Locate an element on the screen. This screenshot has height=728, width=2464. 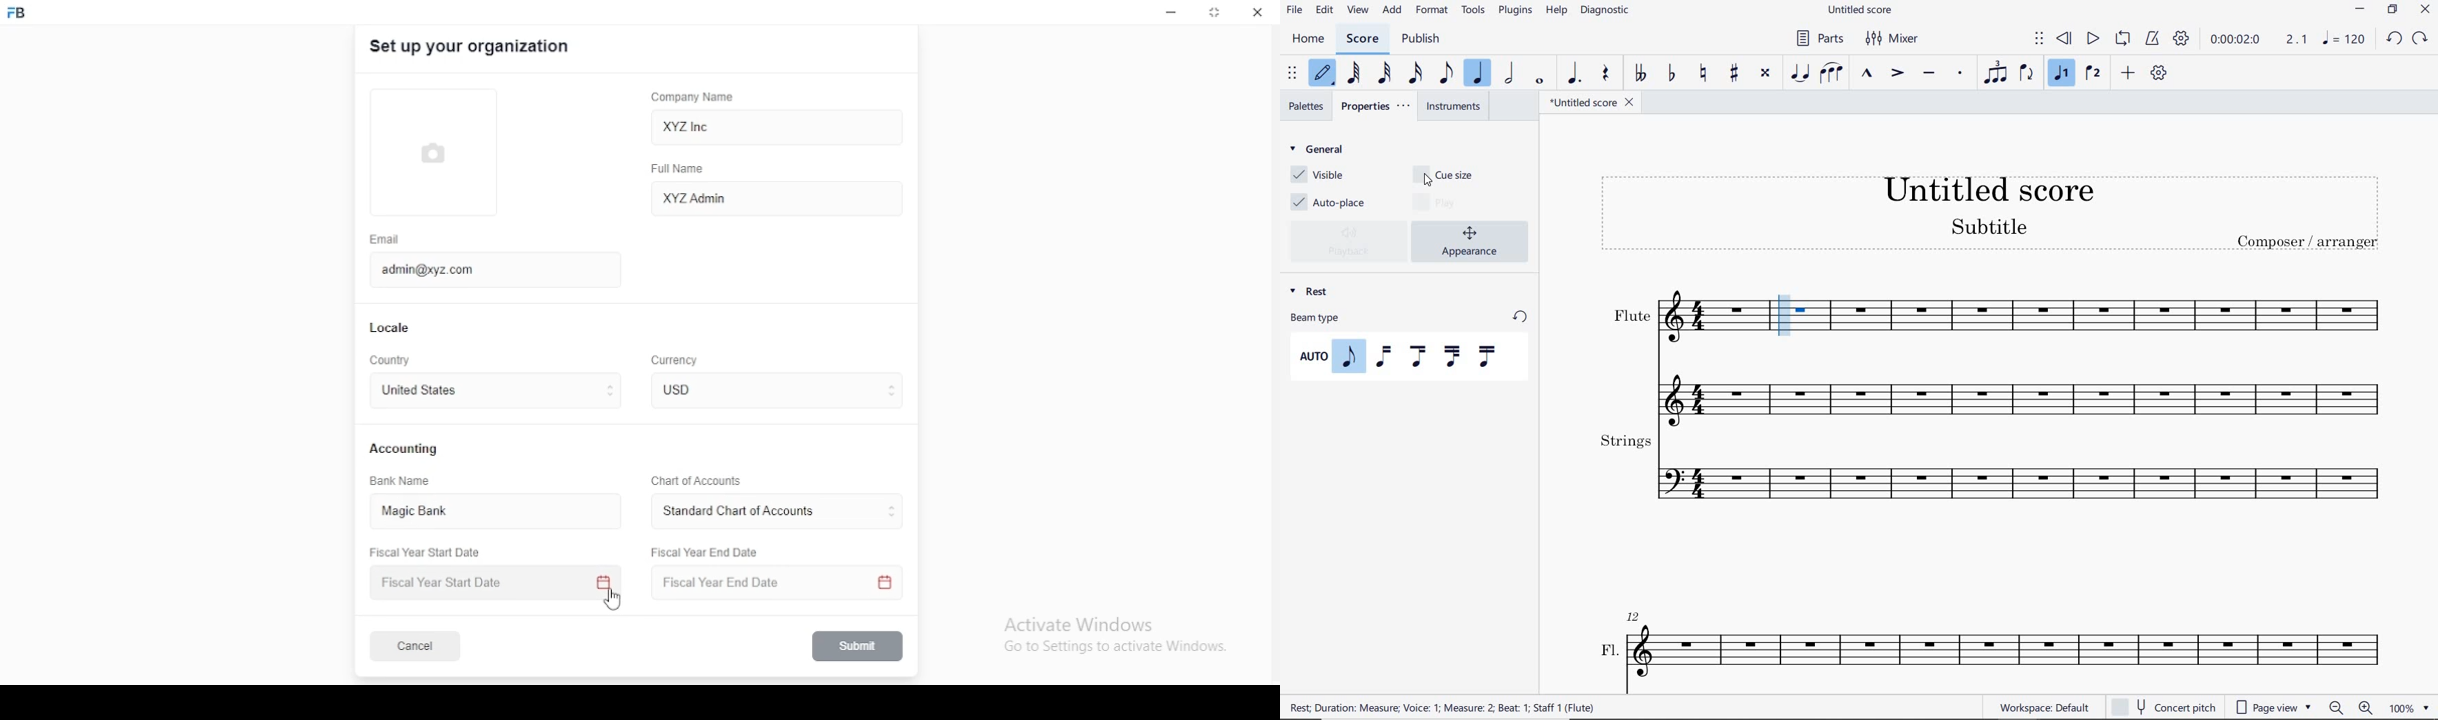
Currency is located at coordinates (675, 361).